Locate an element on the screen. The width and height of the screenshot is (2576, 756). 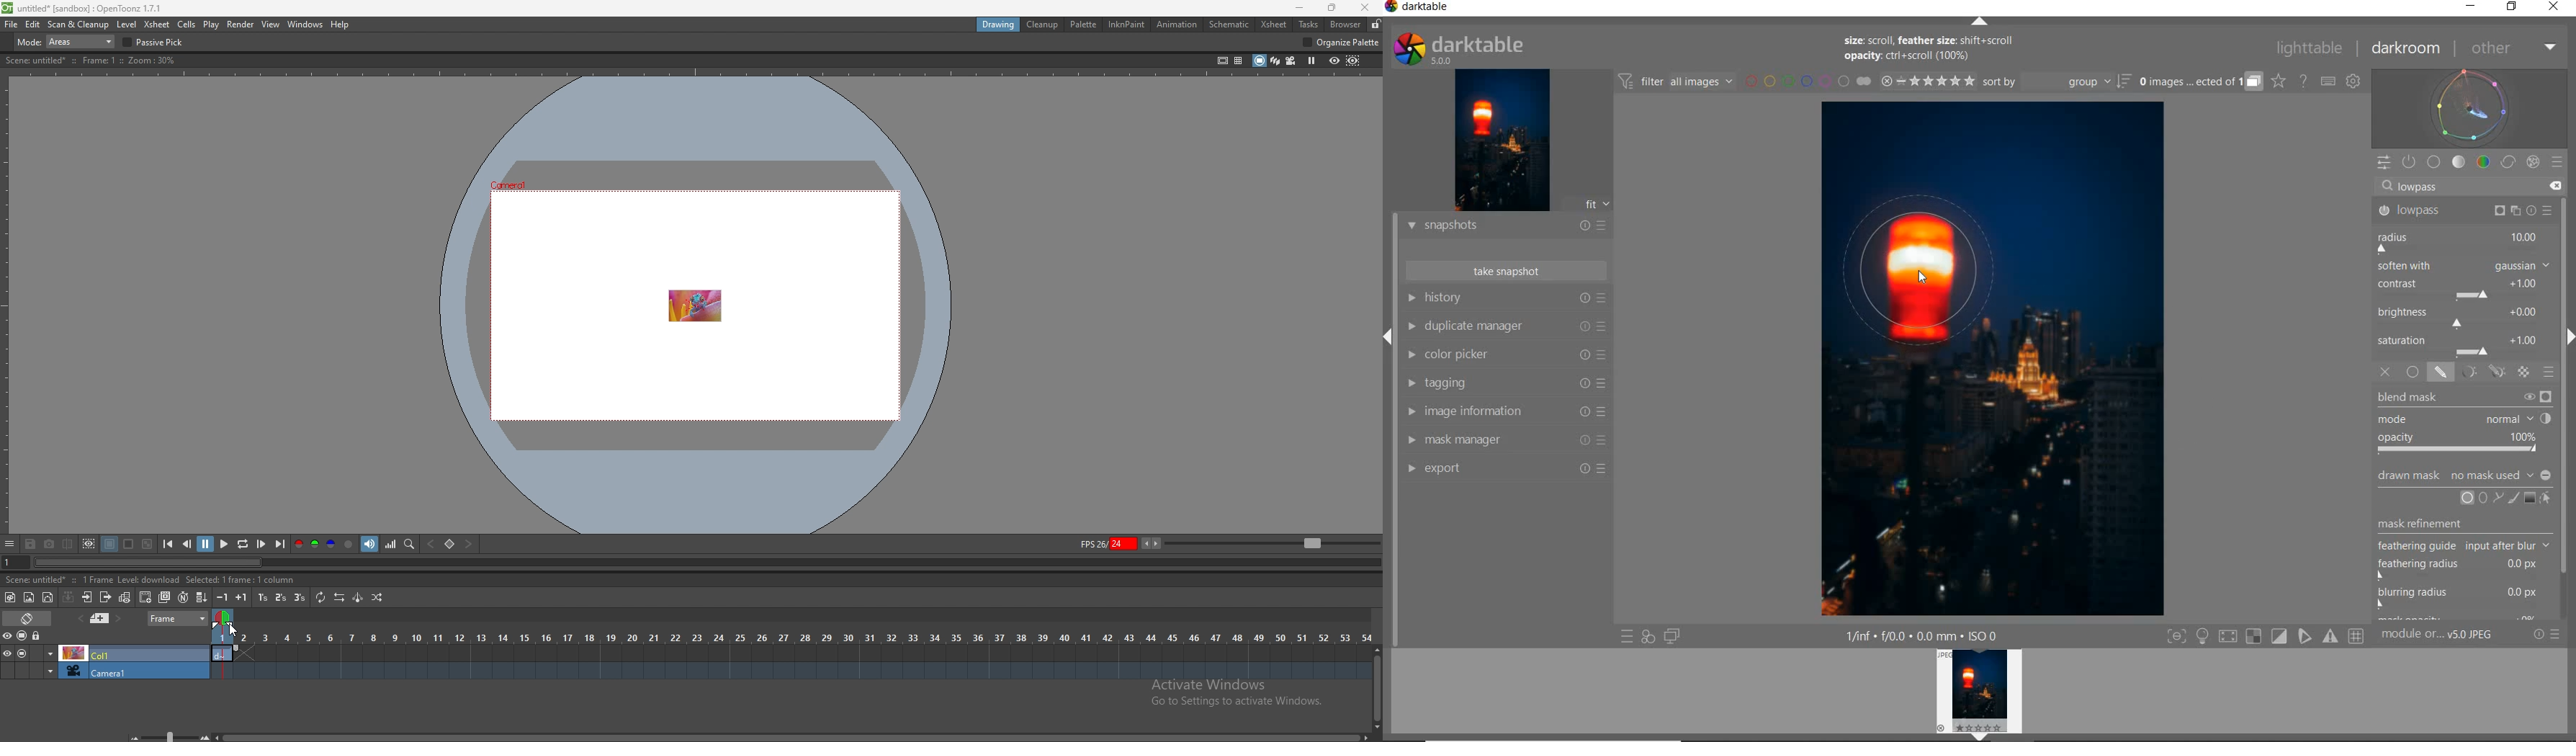
SHOW & EDIT MASK ELEMENTS is located at coordinates (2546, 500).